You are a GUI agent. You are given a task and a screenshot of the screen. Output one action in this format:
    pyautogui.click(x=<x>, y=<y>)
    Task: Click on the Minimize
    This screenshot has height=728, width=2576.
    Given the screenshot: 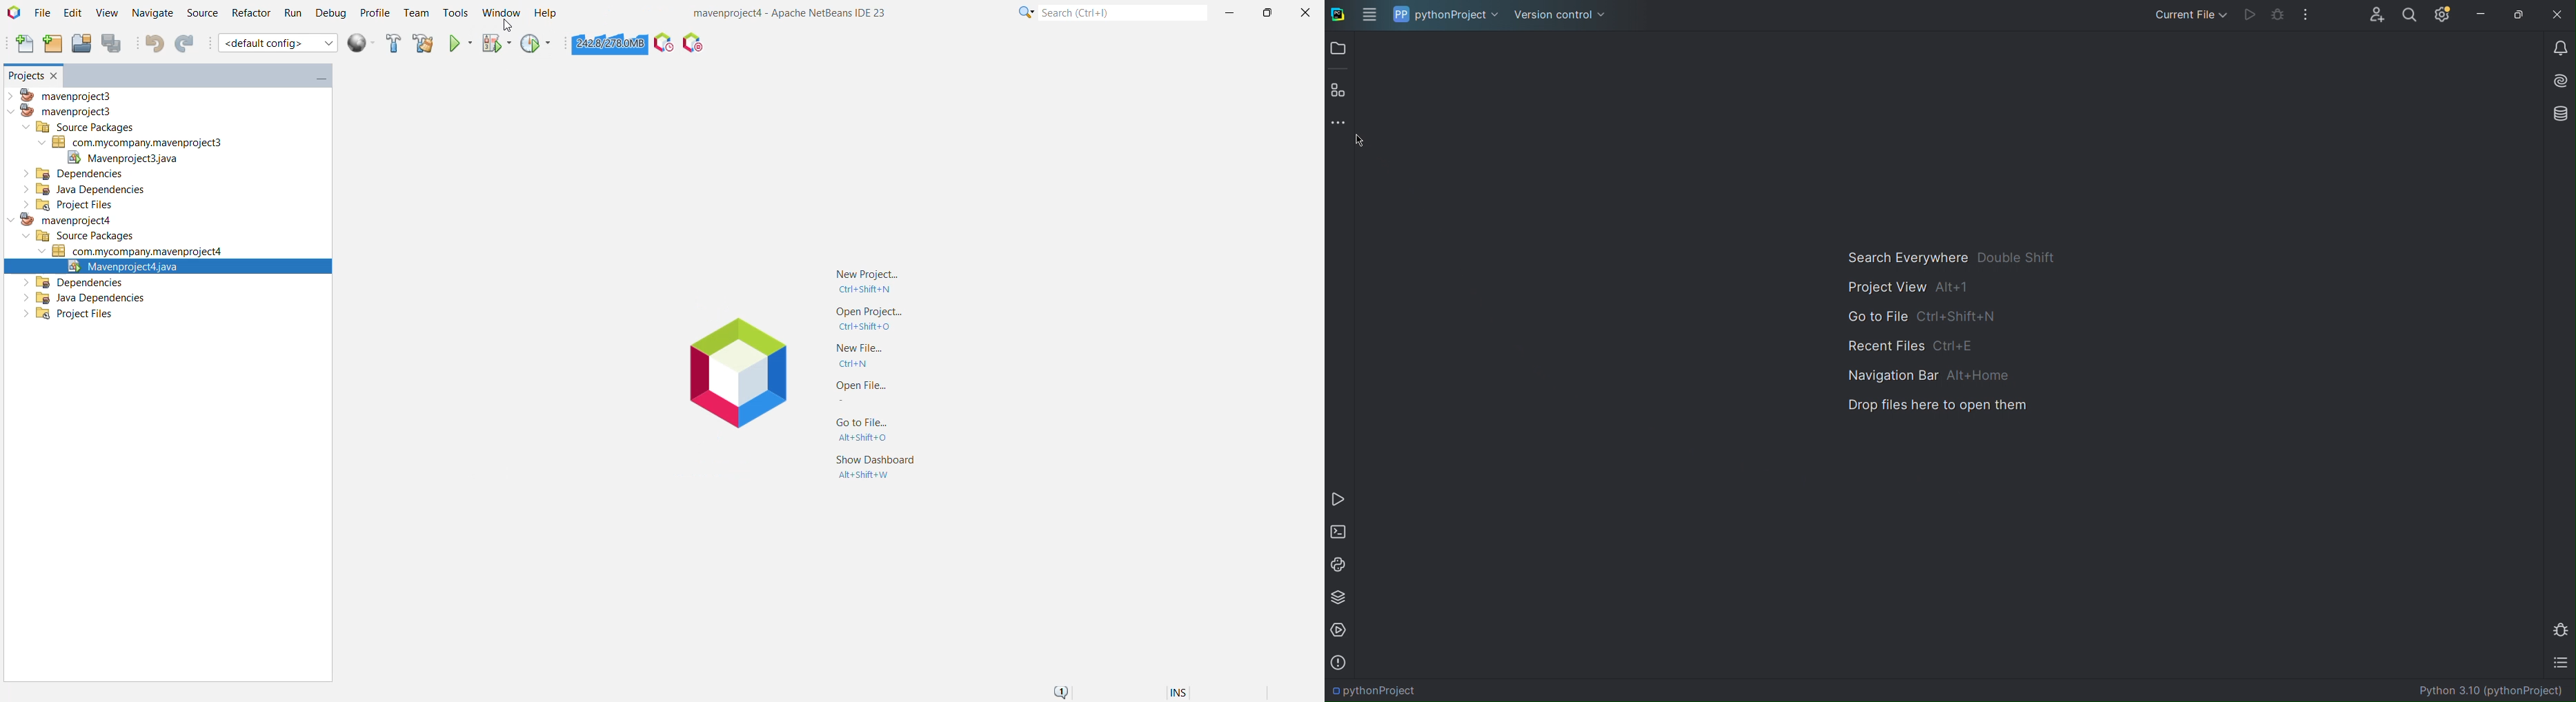 What is the action you would take?
    pyautogui.click(x=2482, y=16)
    